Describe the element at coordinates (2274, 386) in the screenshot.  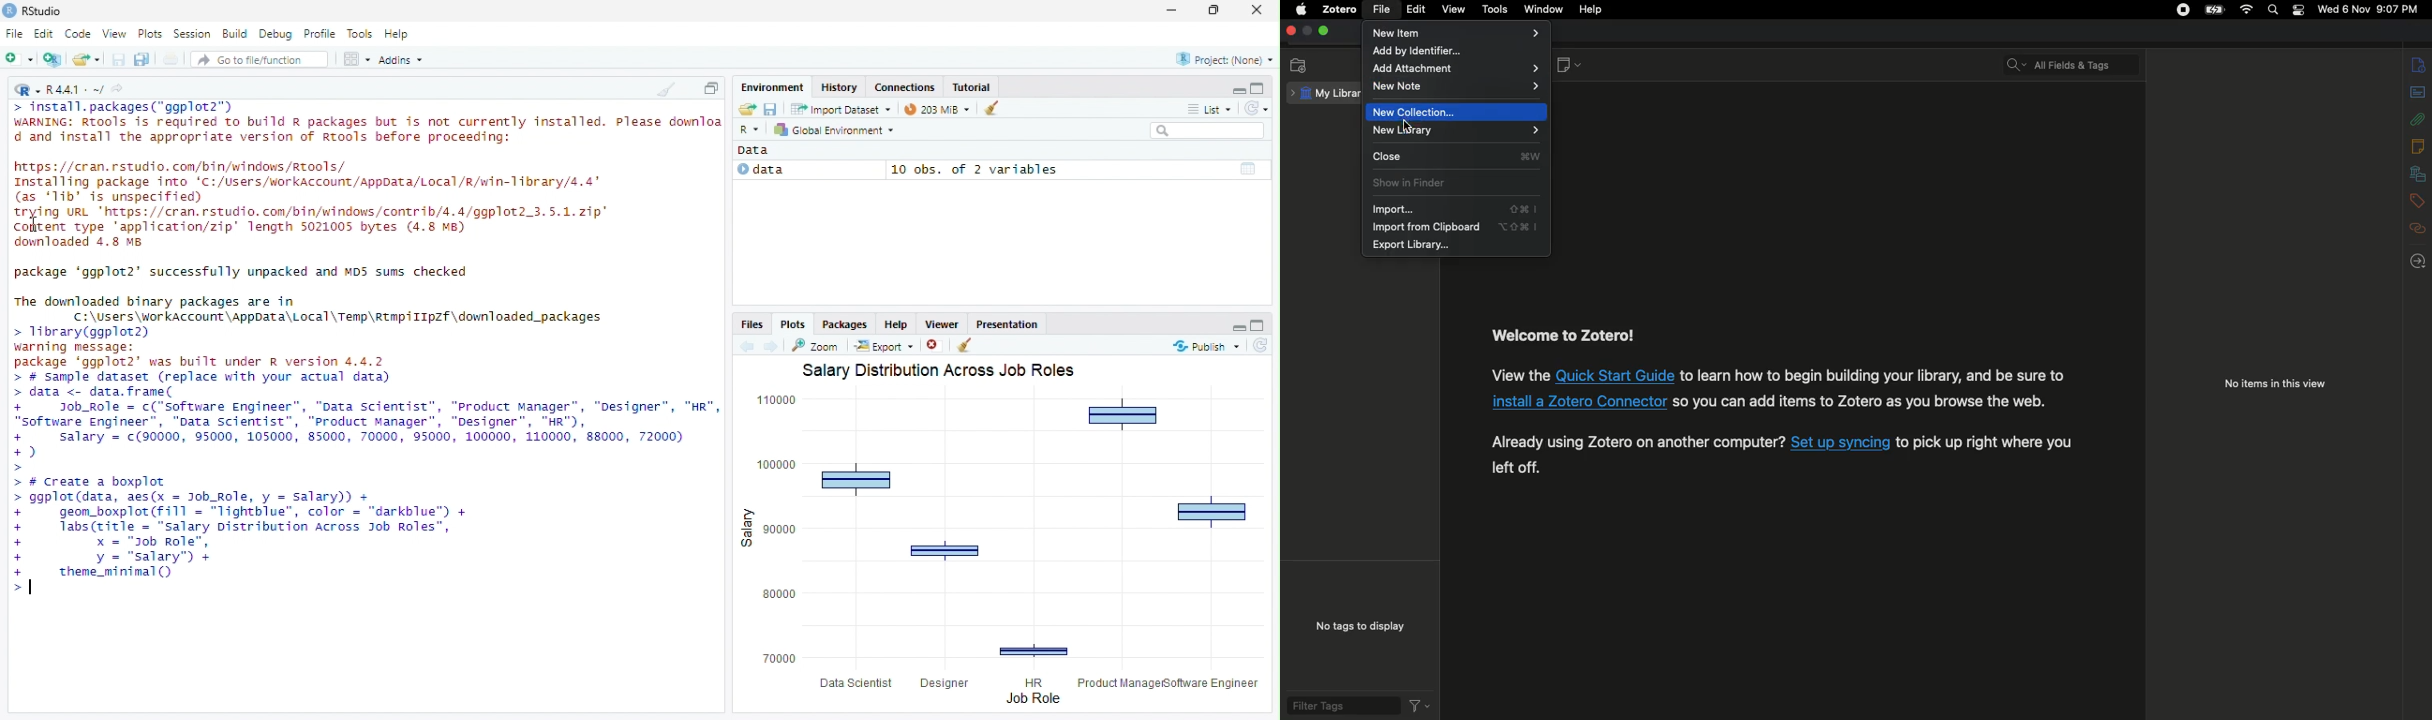
I see `No items in this view` at that location.